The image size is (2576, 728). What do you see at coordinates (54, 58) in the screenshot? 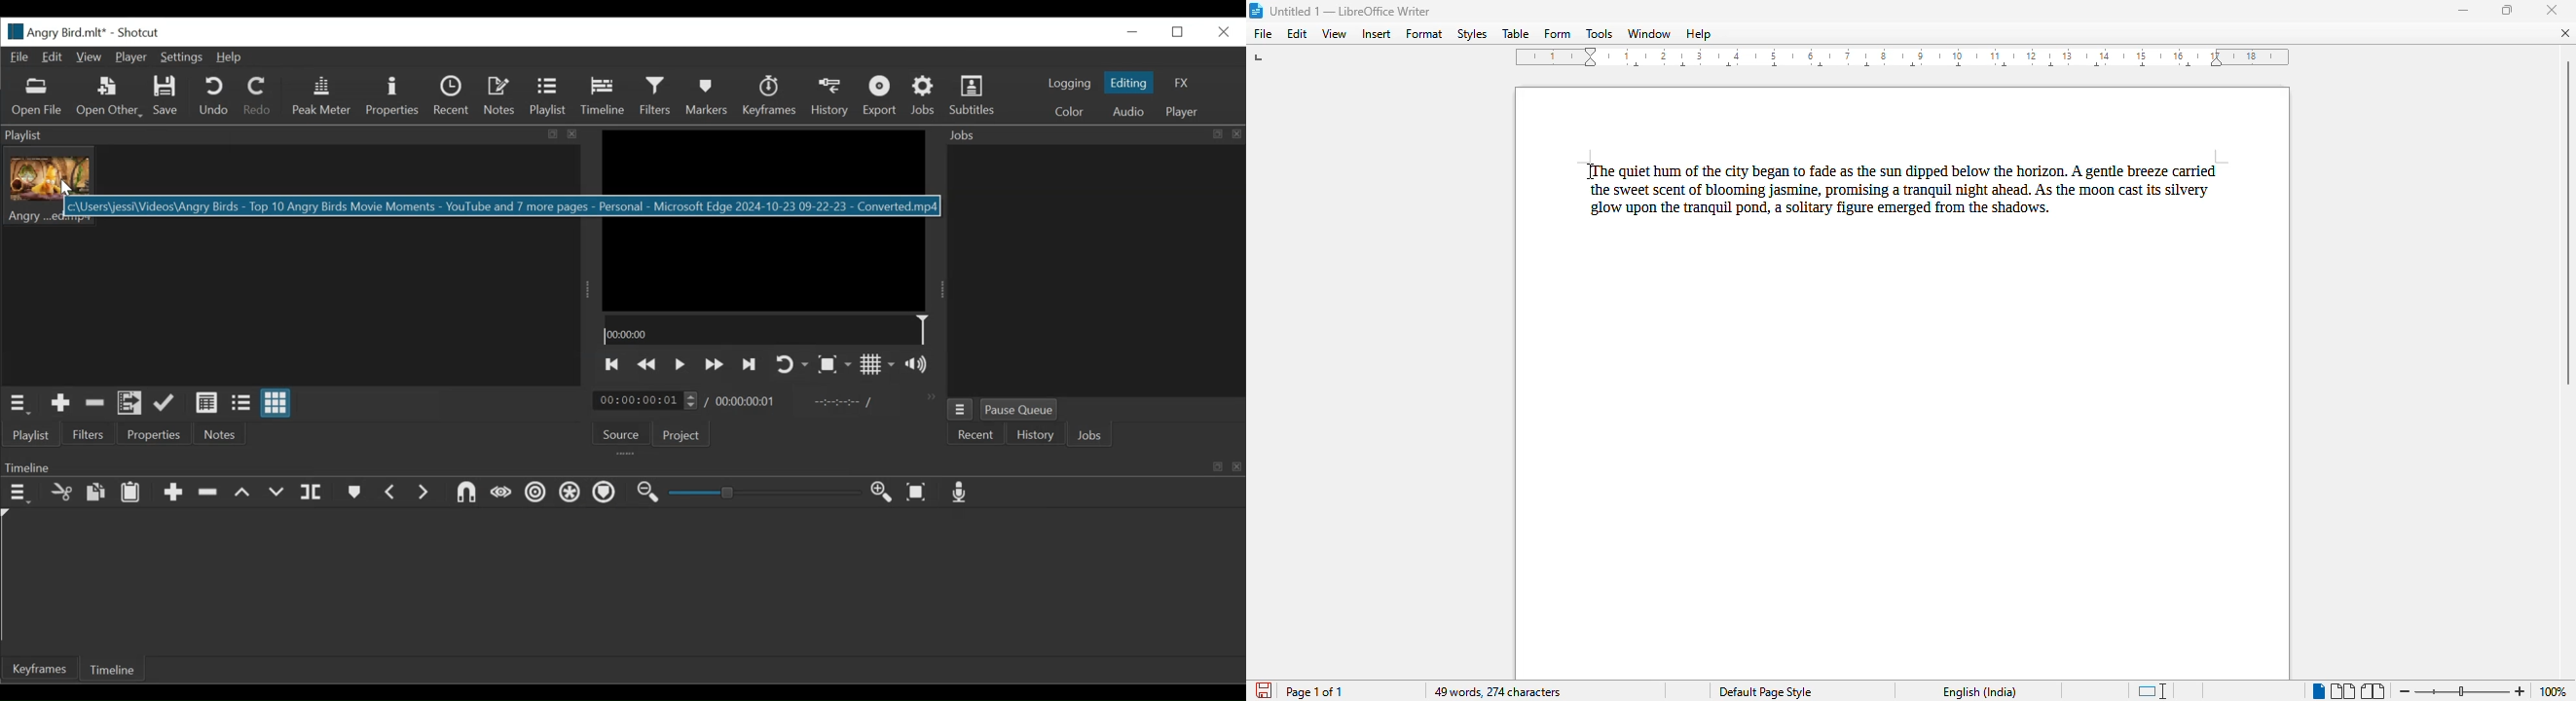
I see `Edit` at bounding box center [54, 58].